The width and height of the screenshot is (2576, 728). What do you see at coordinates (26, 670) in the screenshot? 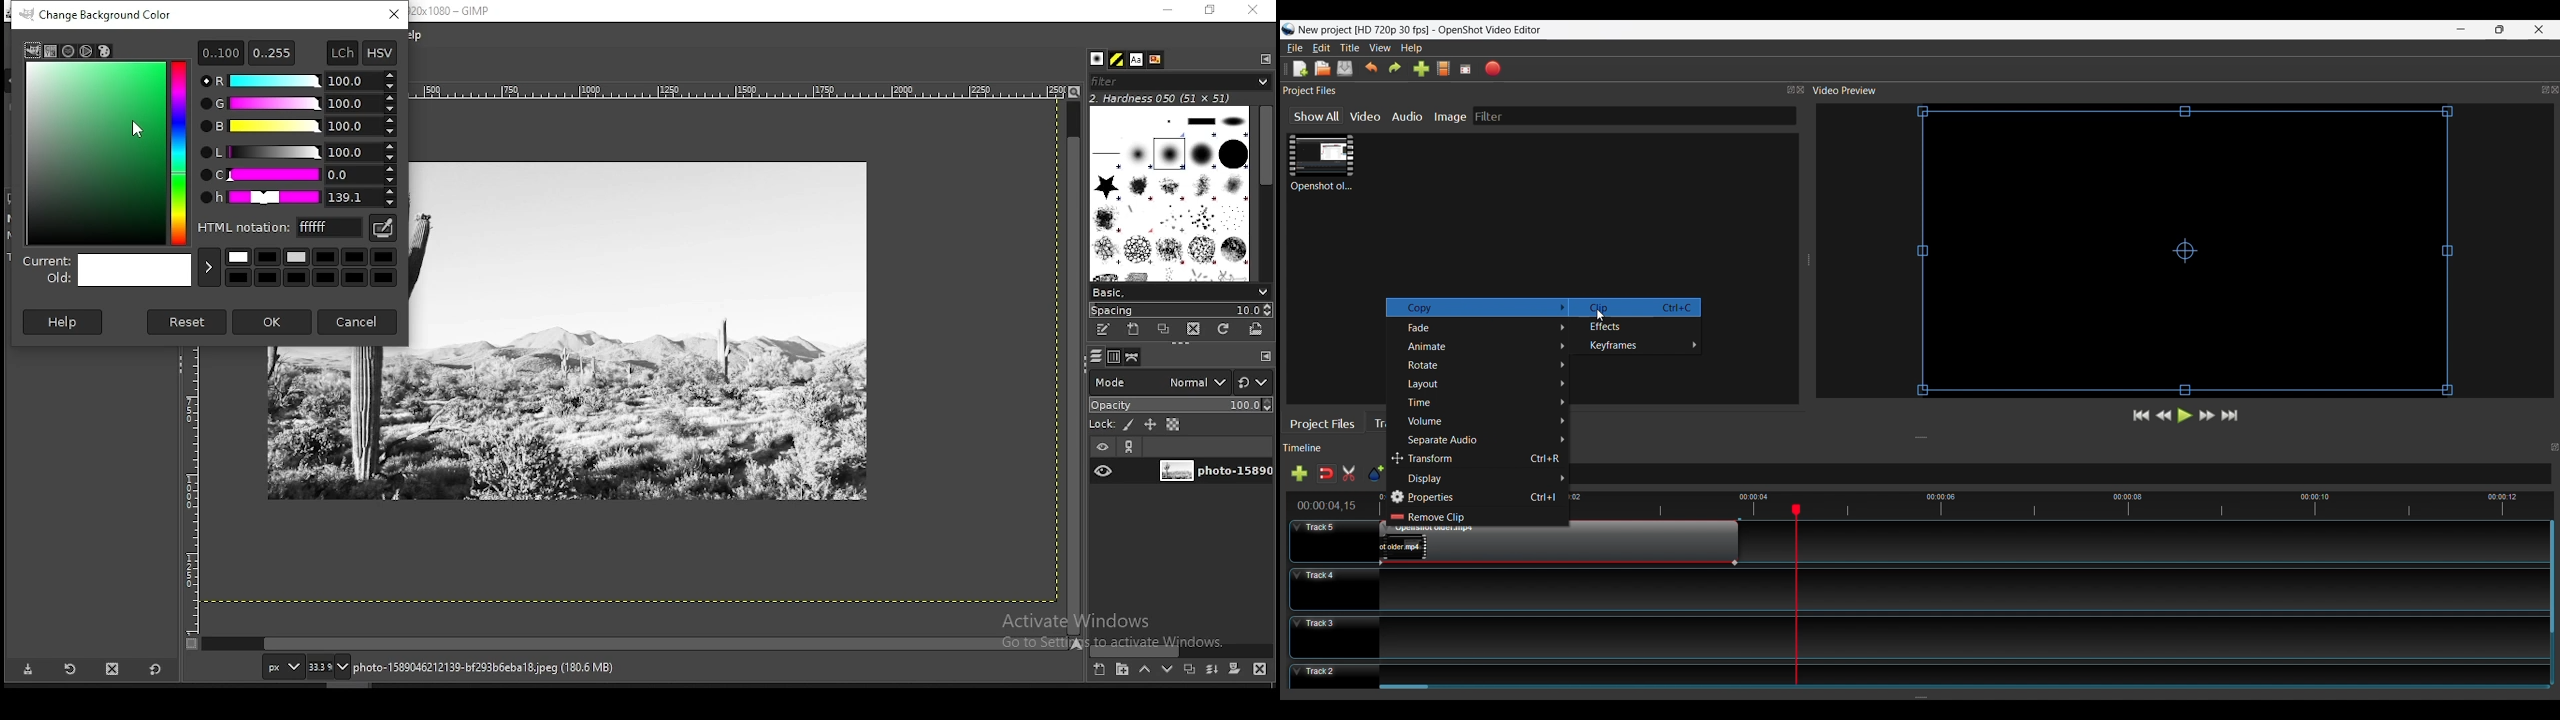
I see `save tool preset` at bounding box center [26, 670].